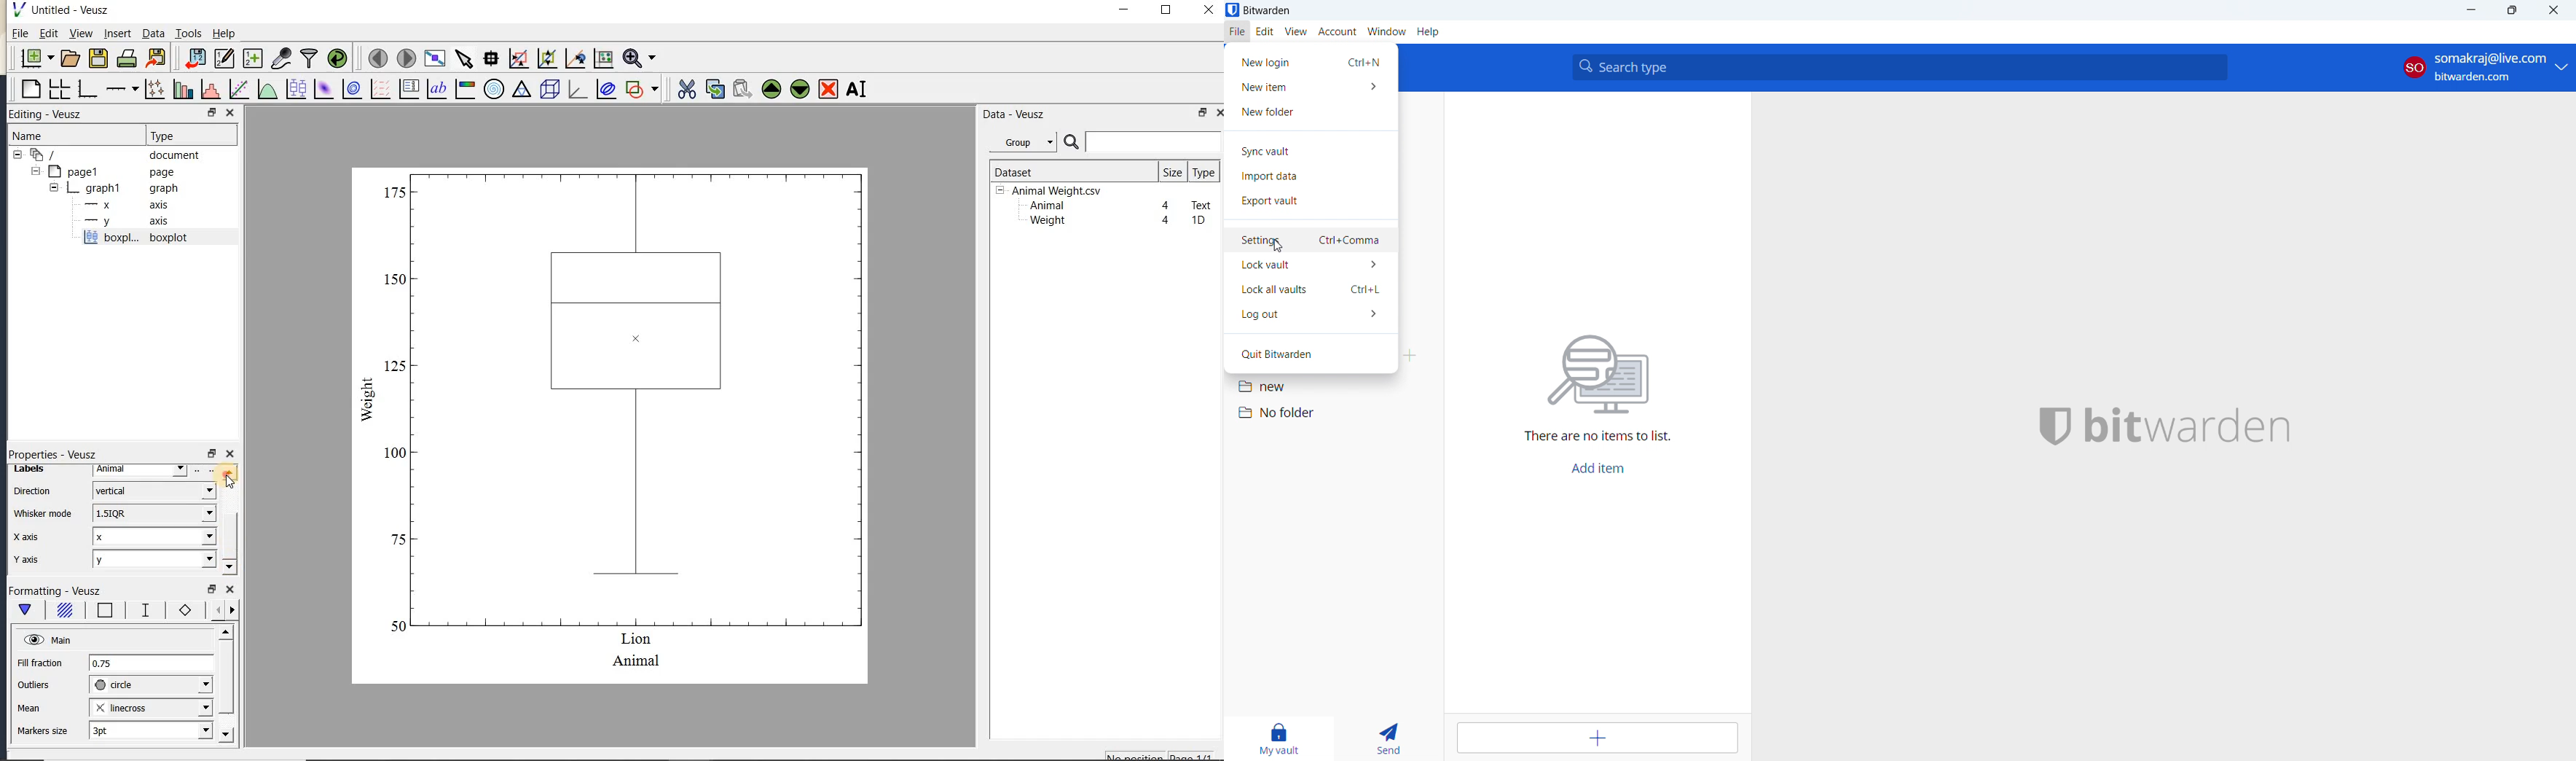 Image resolution: width=2576 pixels, height=784 pixels. Describe the element at coordinates (229, 520) in the screenshot. I see `scrollbar` at that location.